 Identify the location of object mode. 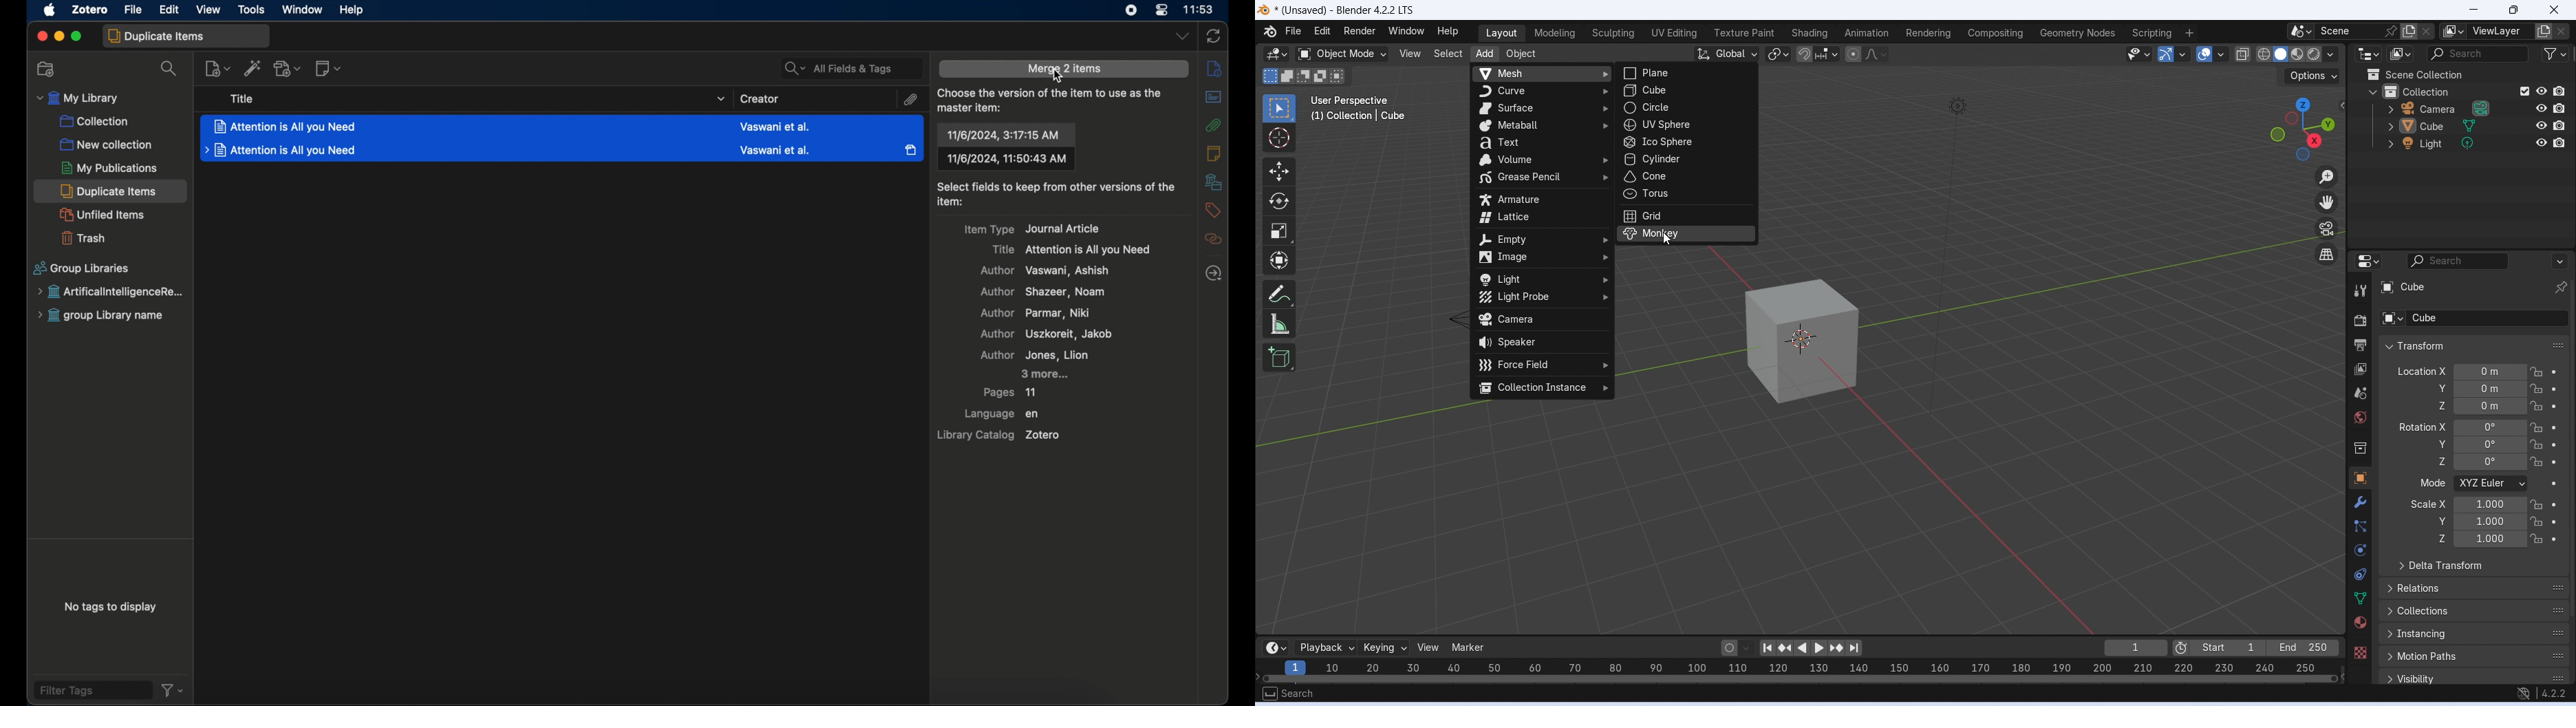
(1342, 54).